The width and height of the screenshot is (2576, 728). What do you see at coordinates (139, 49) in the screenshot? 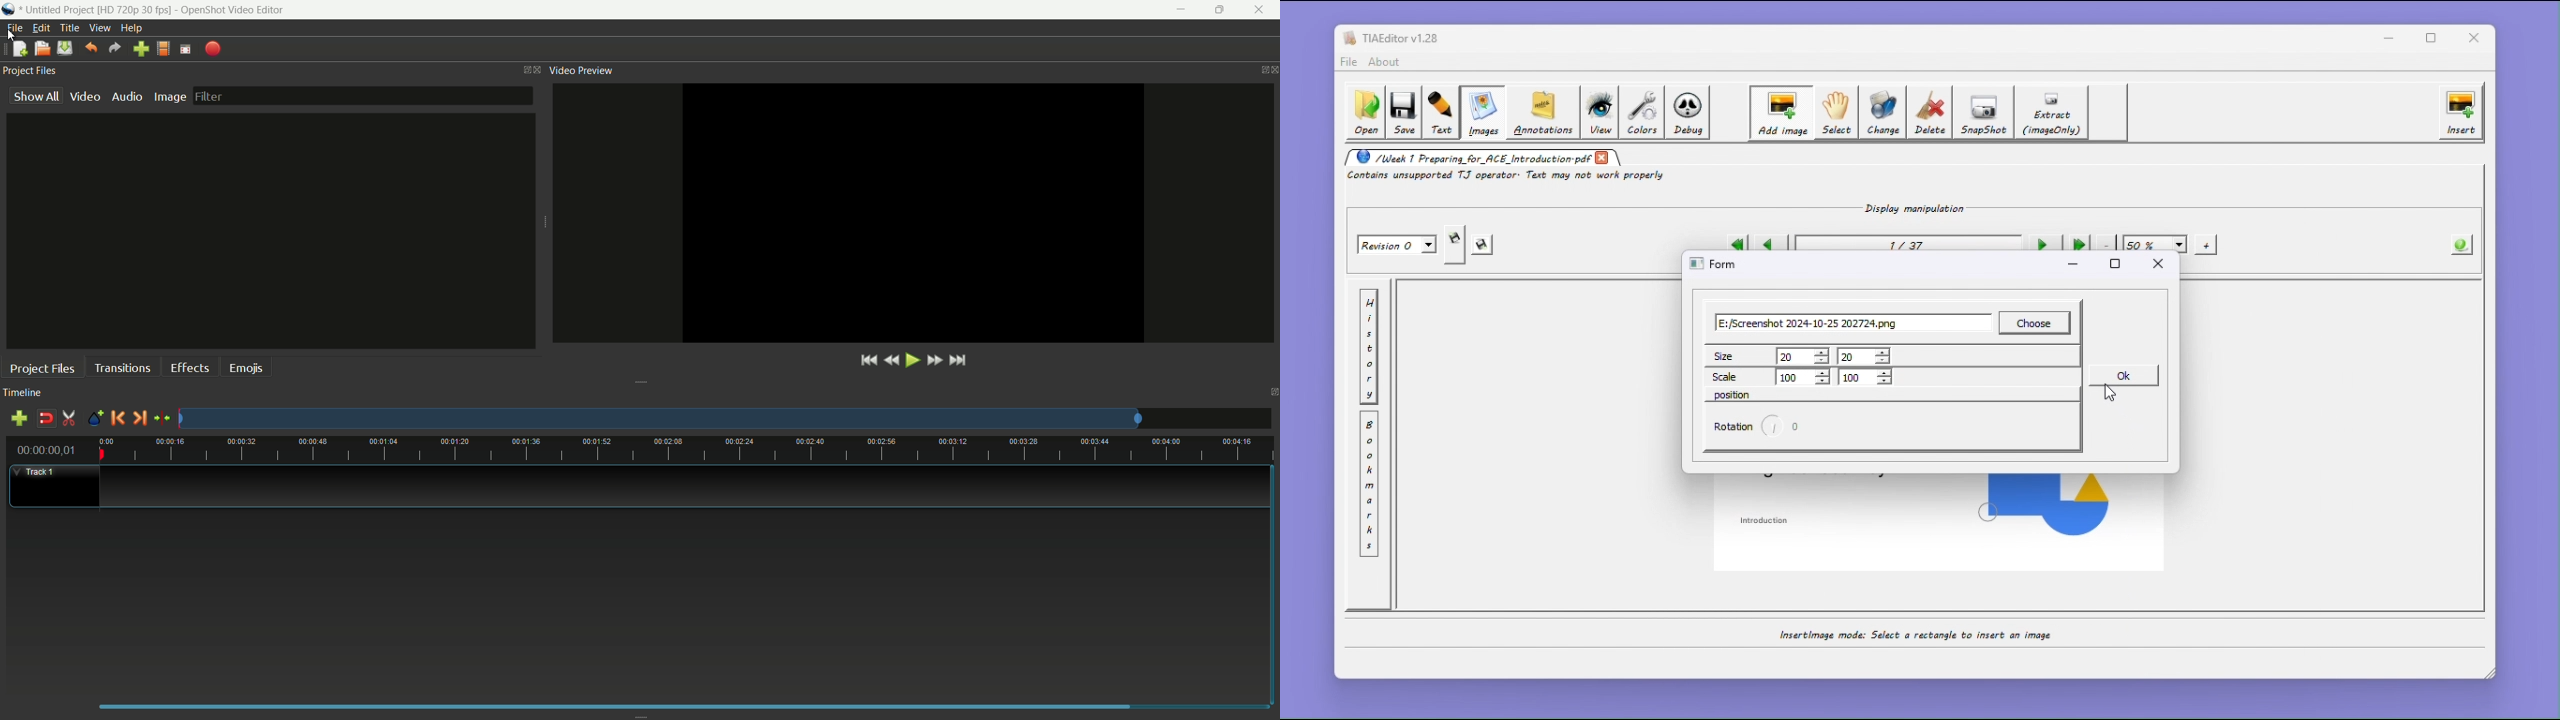
I see `import file` at bounding box center [139, 49].